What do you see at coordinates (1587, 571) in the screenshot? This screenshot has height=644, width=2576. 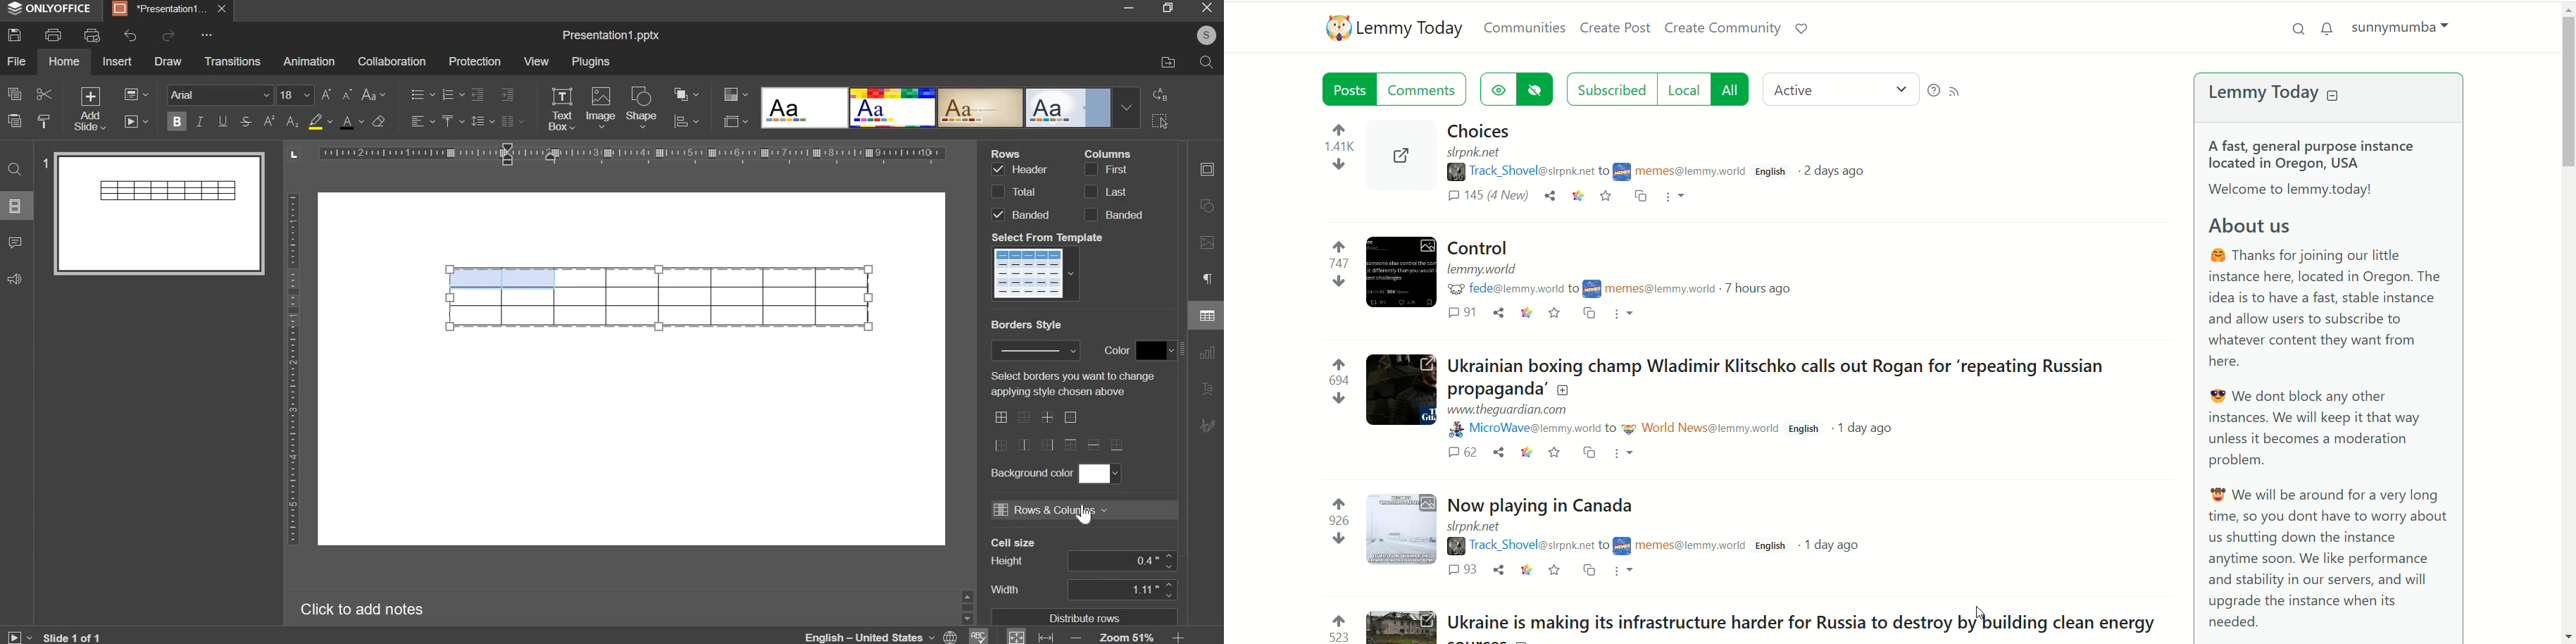 I see `cross post` at bounding box center [1587, 571].